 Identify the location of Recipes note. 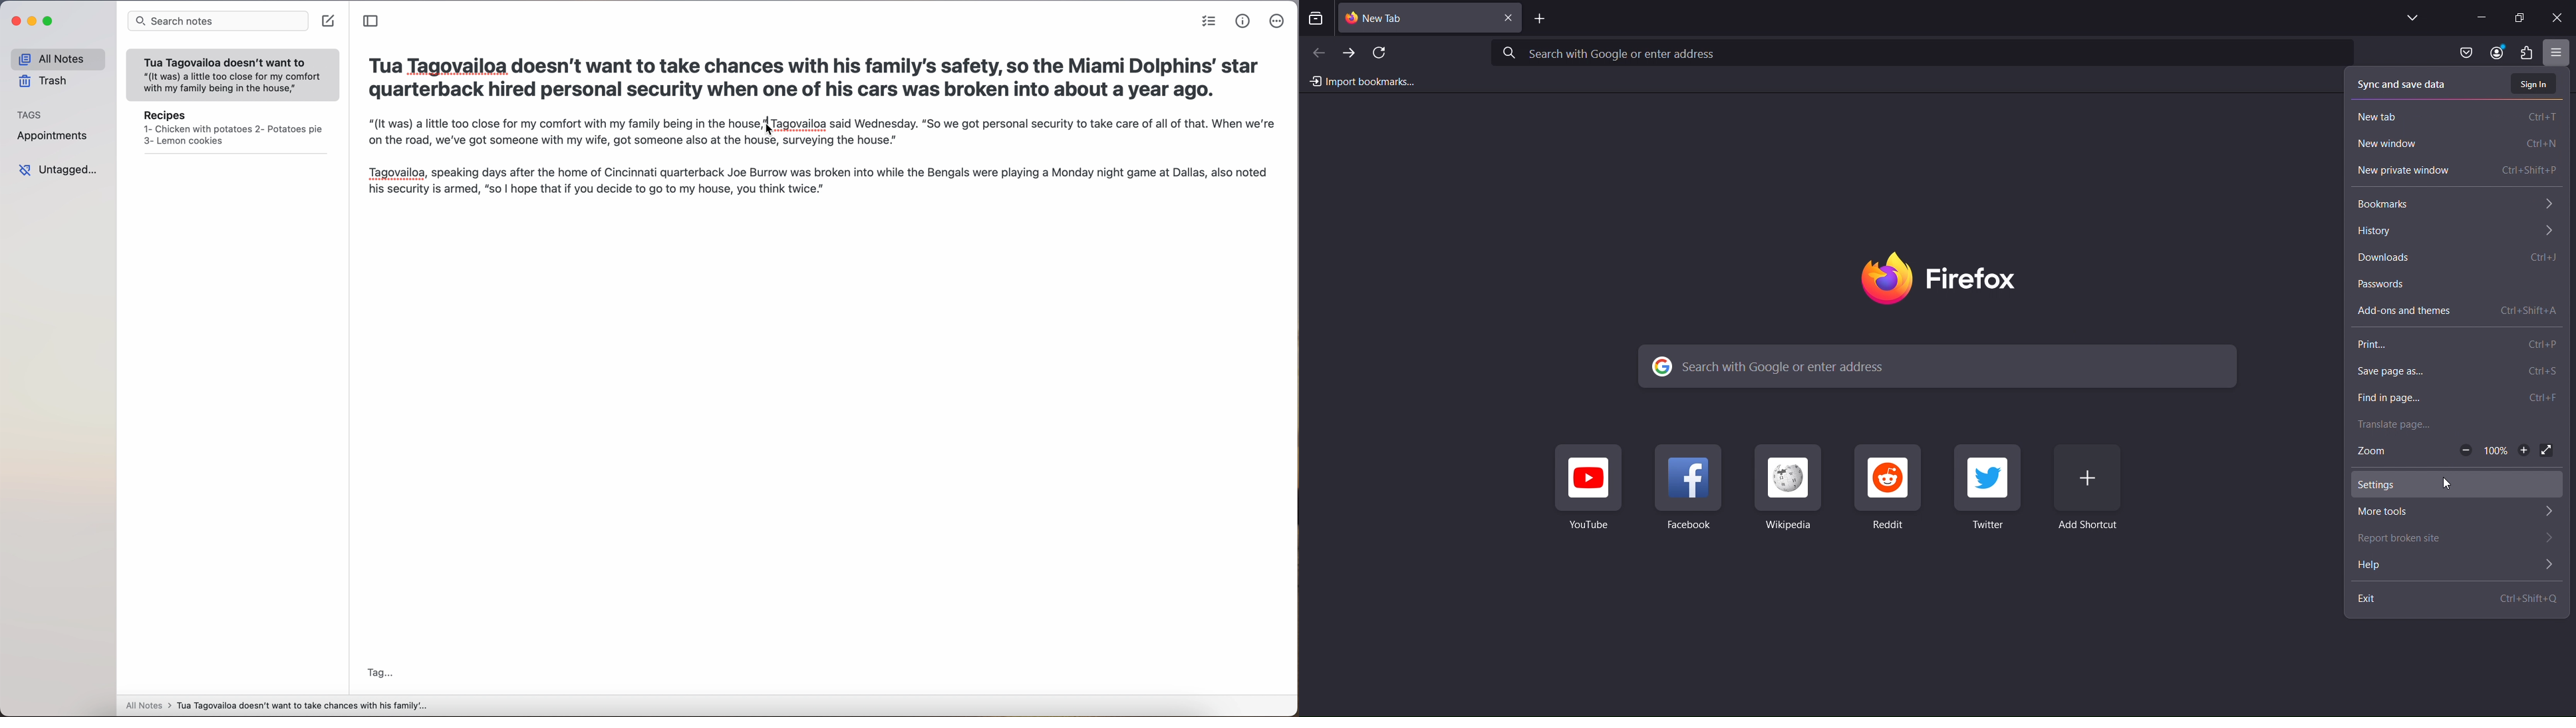
(233, 131).